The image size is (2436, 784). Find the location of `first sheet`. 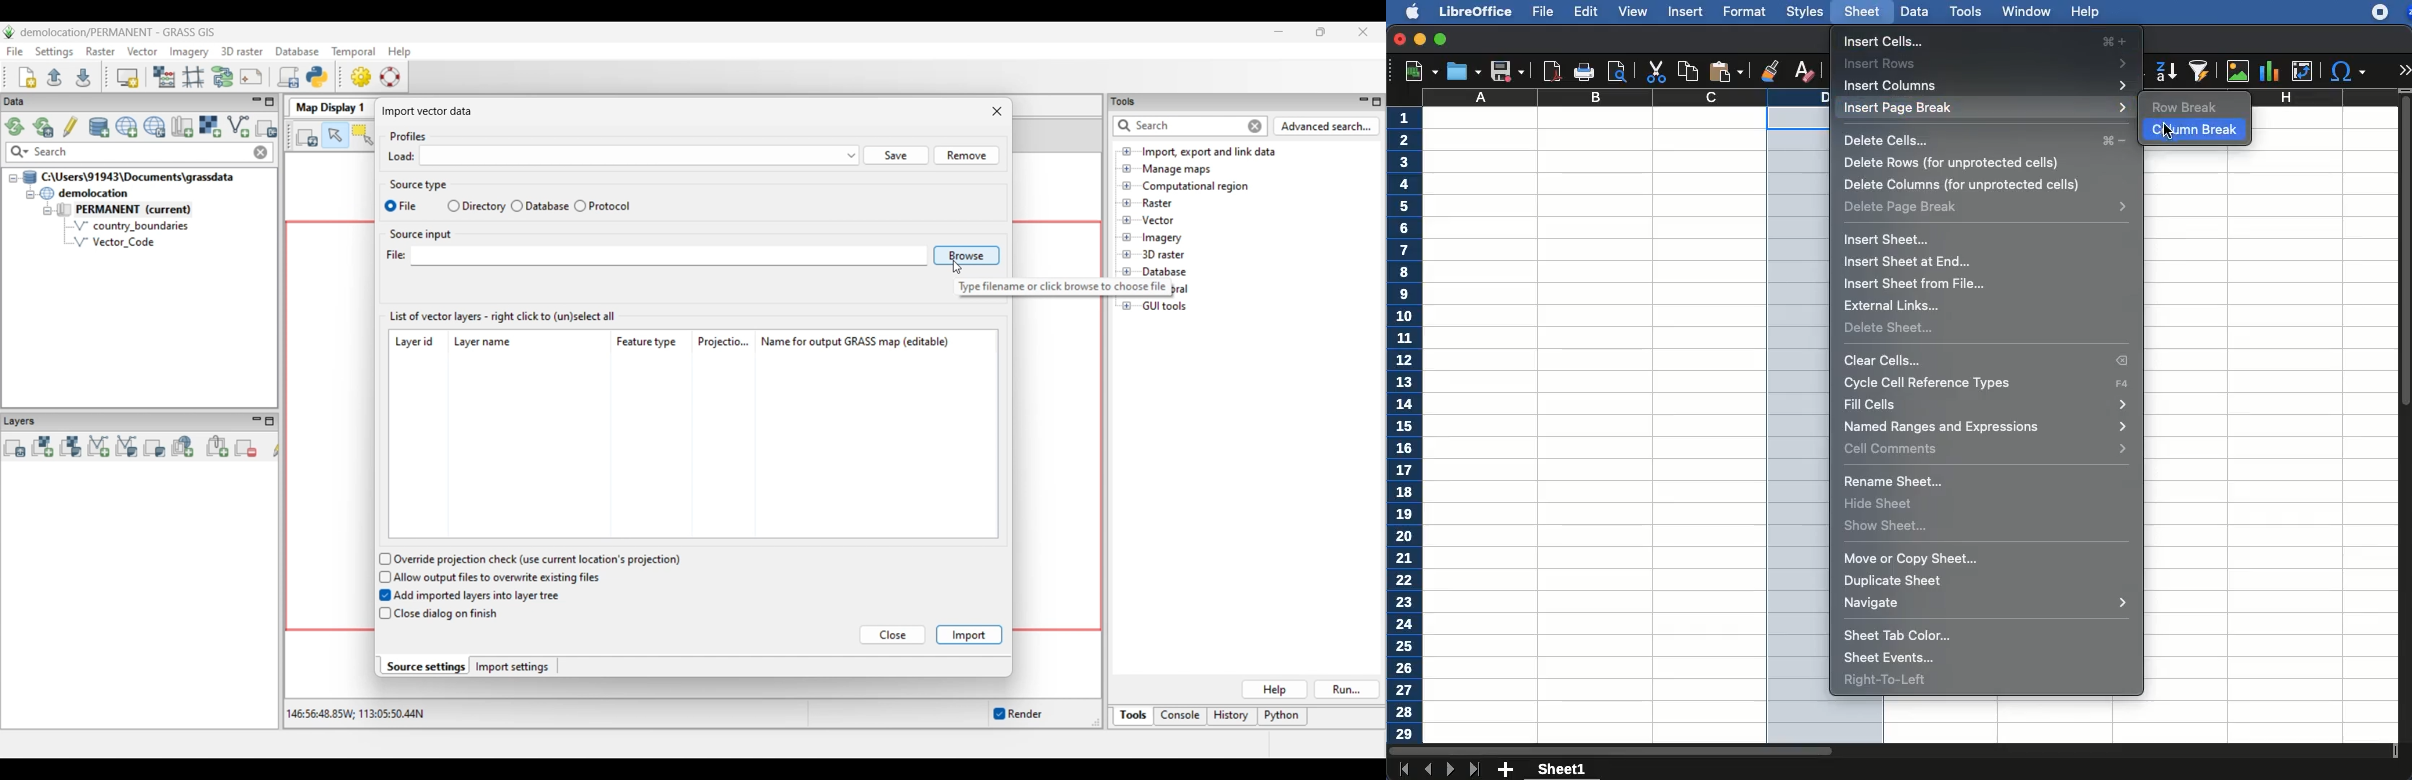

first sheet is located at coordinates (1403, 770).